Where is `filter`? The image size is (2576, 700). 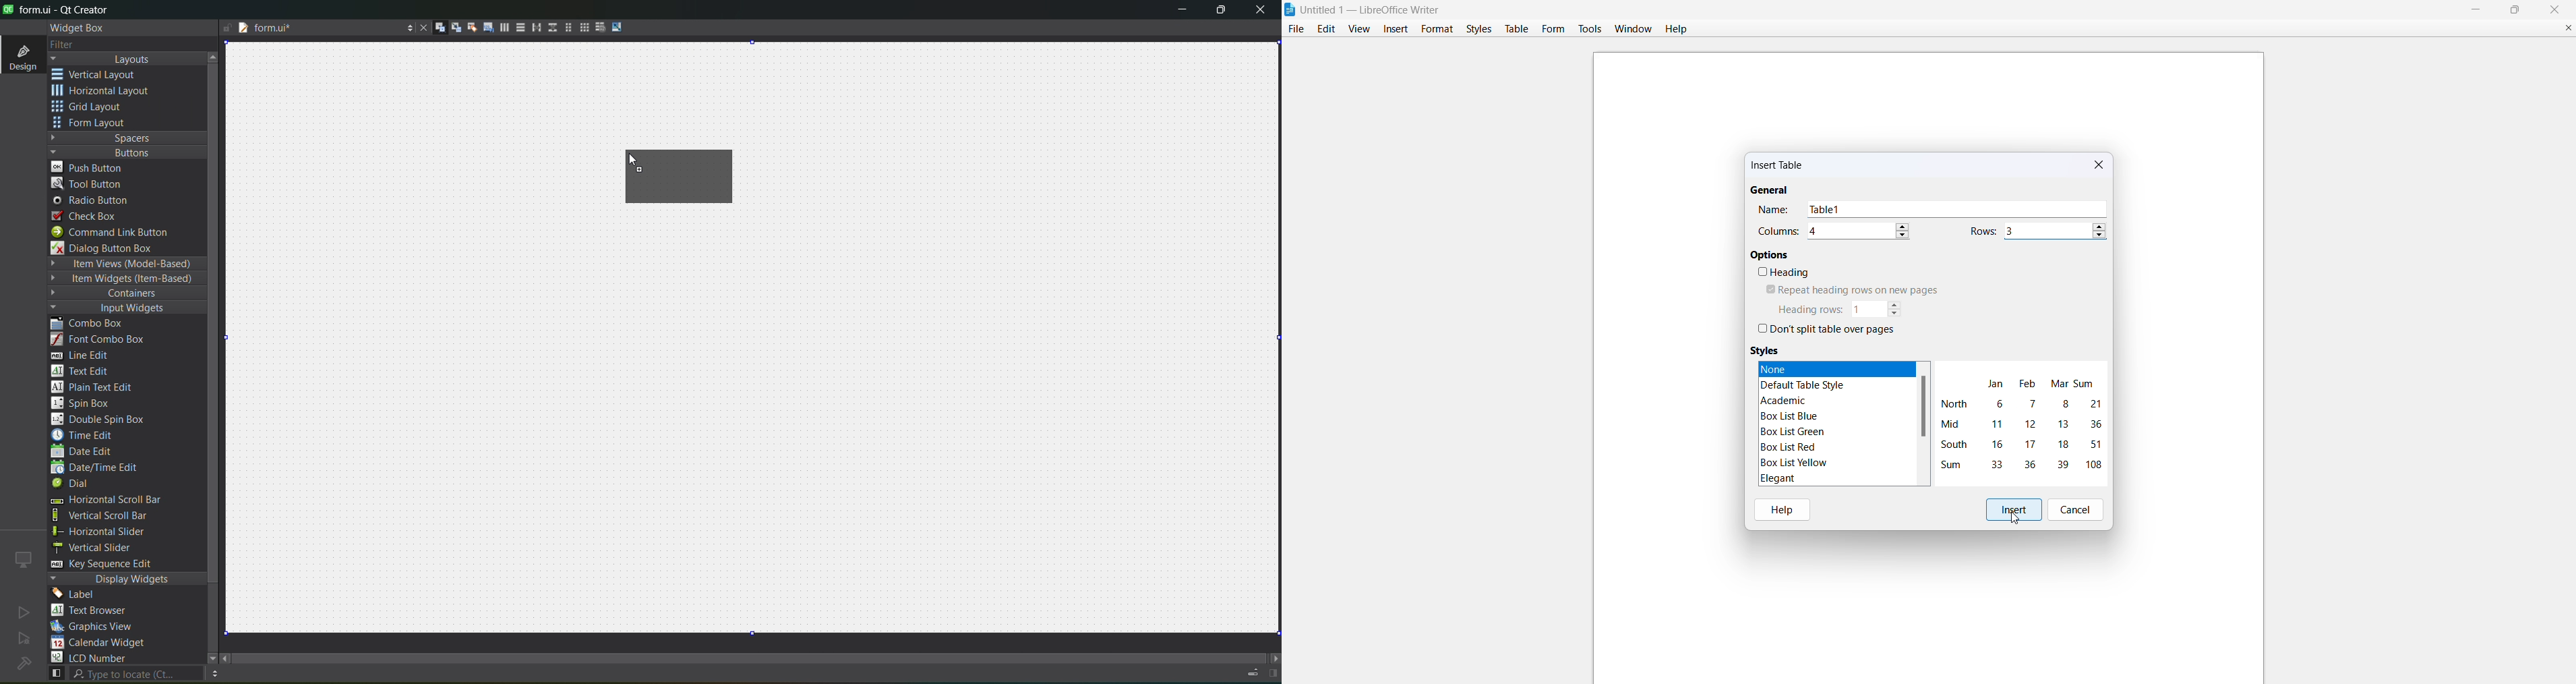 filter is located at coordinates (72, 45).